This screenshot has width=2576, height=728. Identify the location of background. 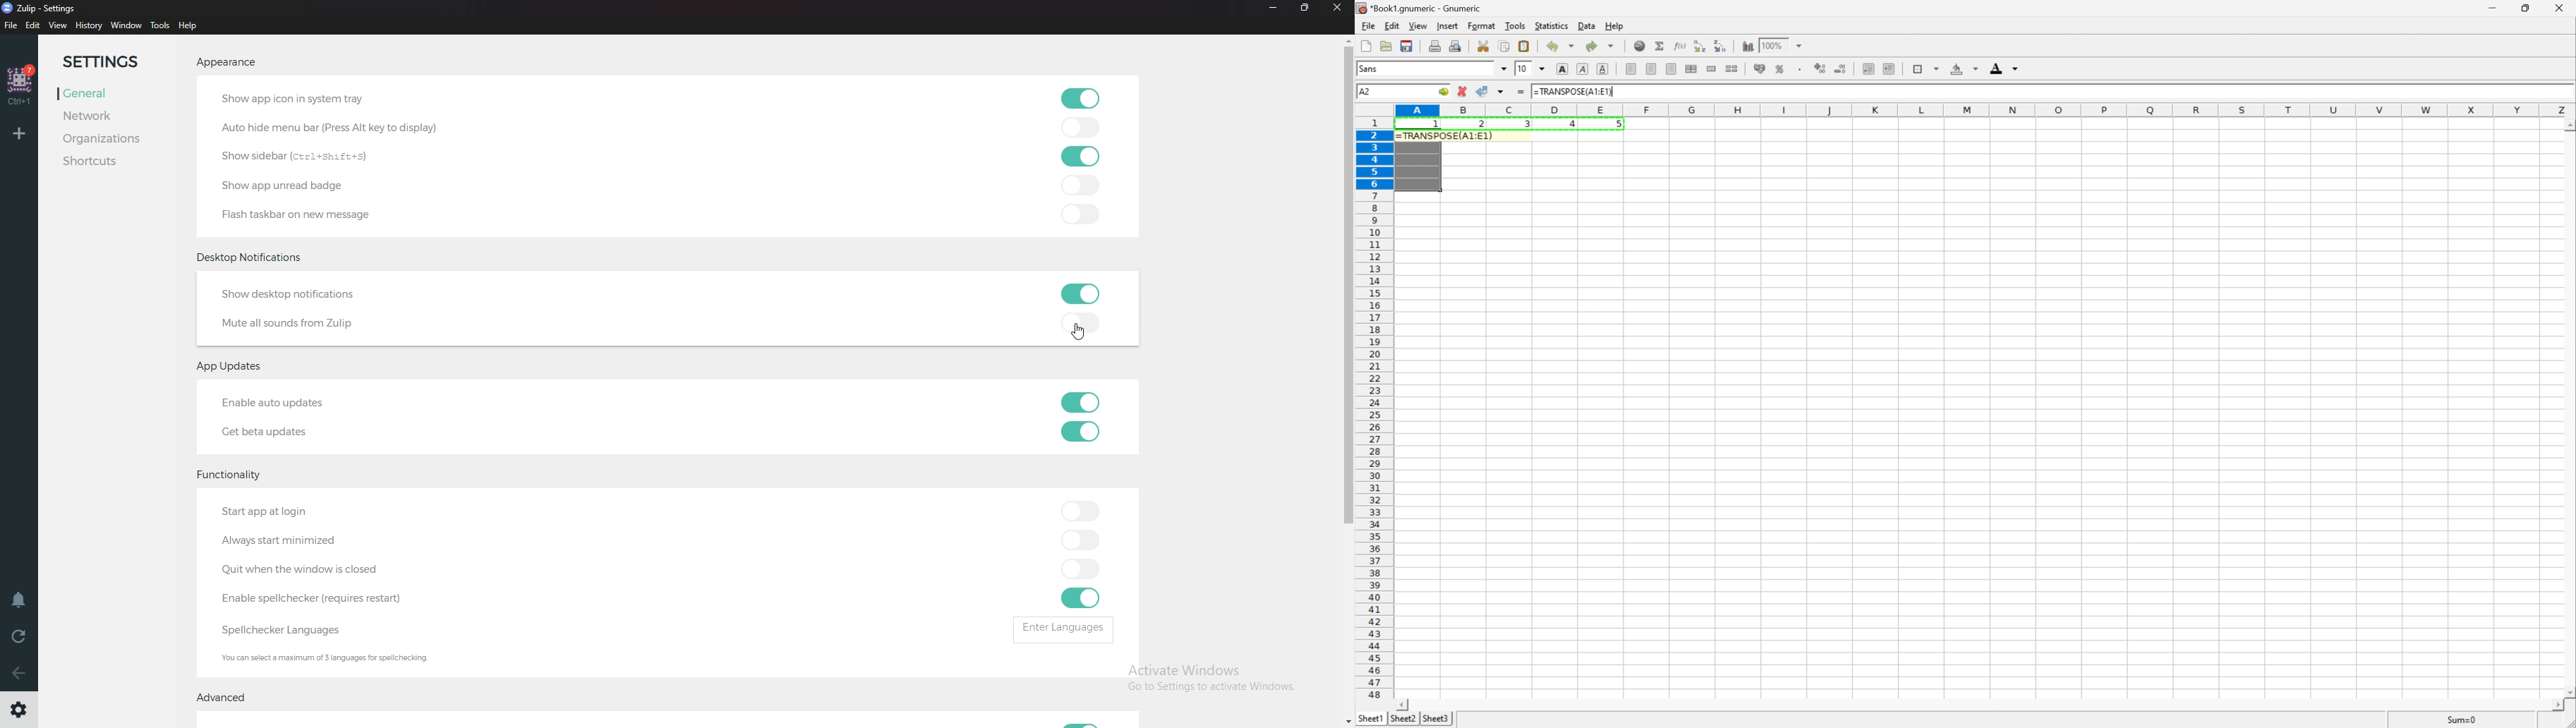
(1965, 68).